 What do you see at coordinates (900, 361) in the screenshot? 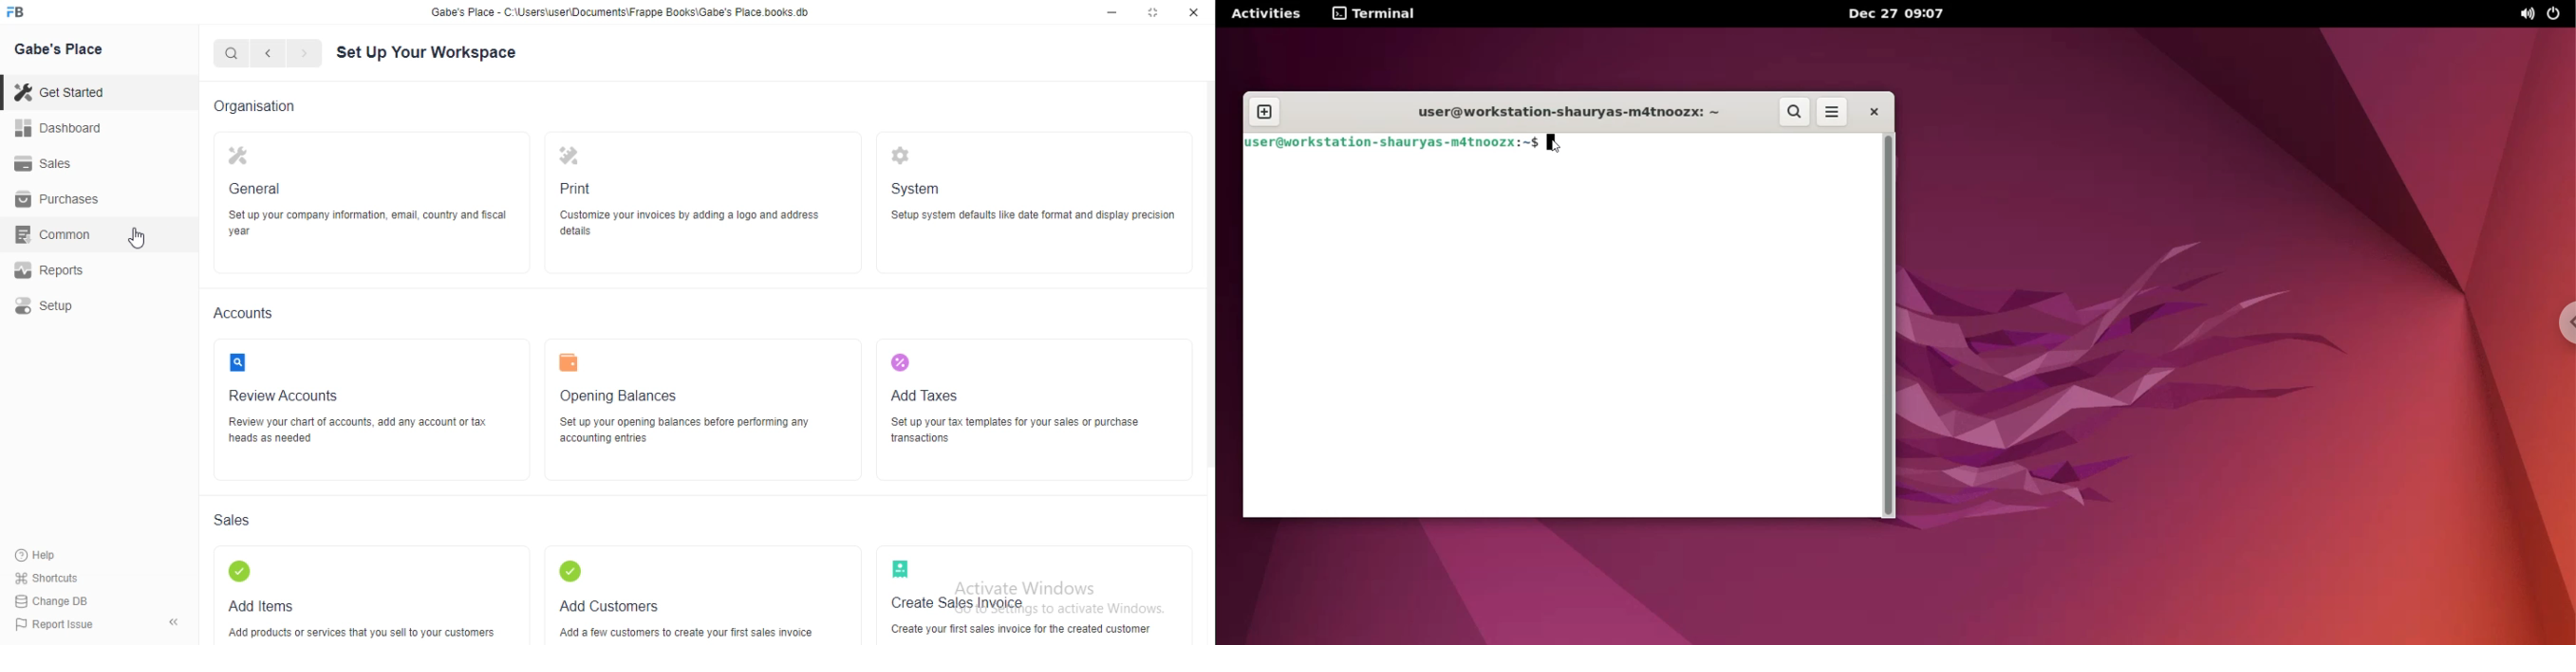
I see `logo` at bounding box center [900, 361].